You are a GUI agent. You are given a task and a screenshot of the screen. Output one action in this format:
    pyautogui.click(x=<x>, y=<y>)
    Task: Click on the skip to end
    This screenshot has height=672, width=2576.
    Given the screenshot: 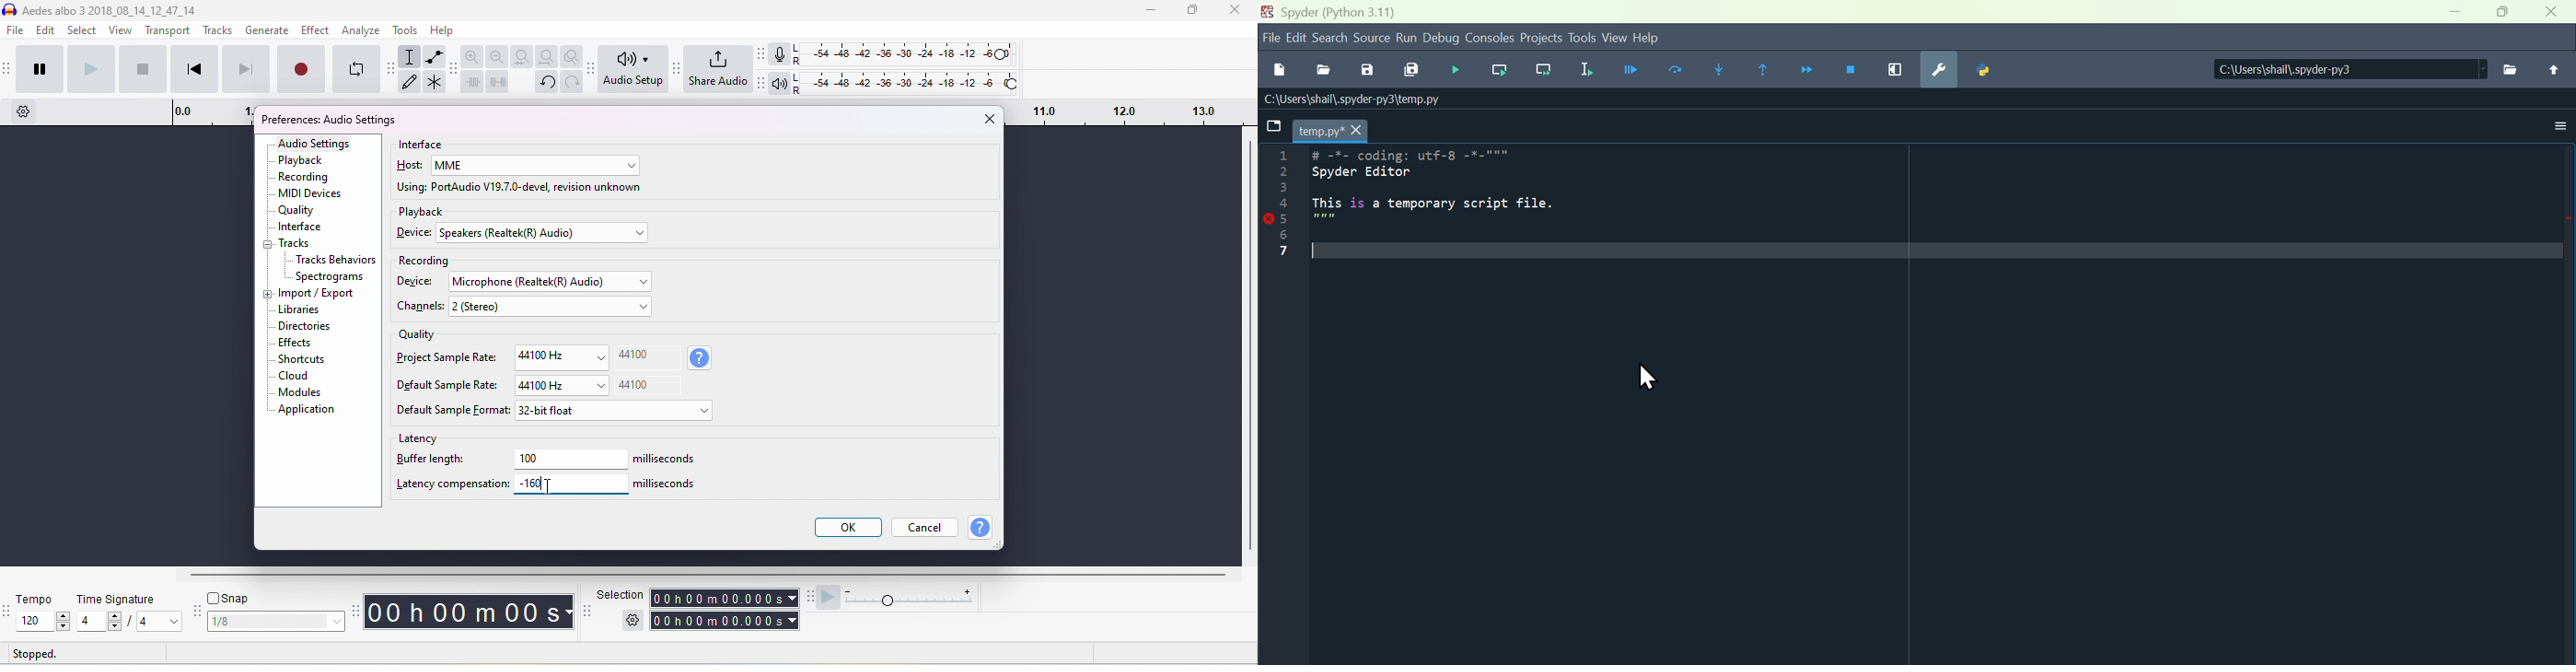 What is the action you would take?
    pyautogui.click(x=245, y=68)
    